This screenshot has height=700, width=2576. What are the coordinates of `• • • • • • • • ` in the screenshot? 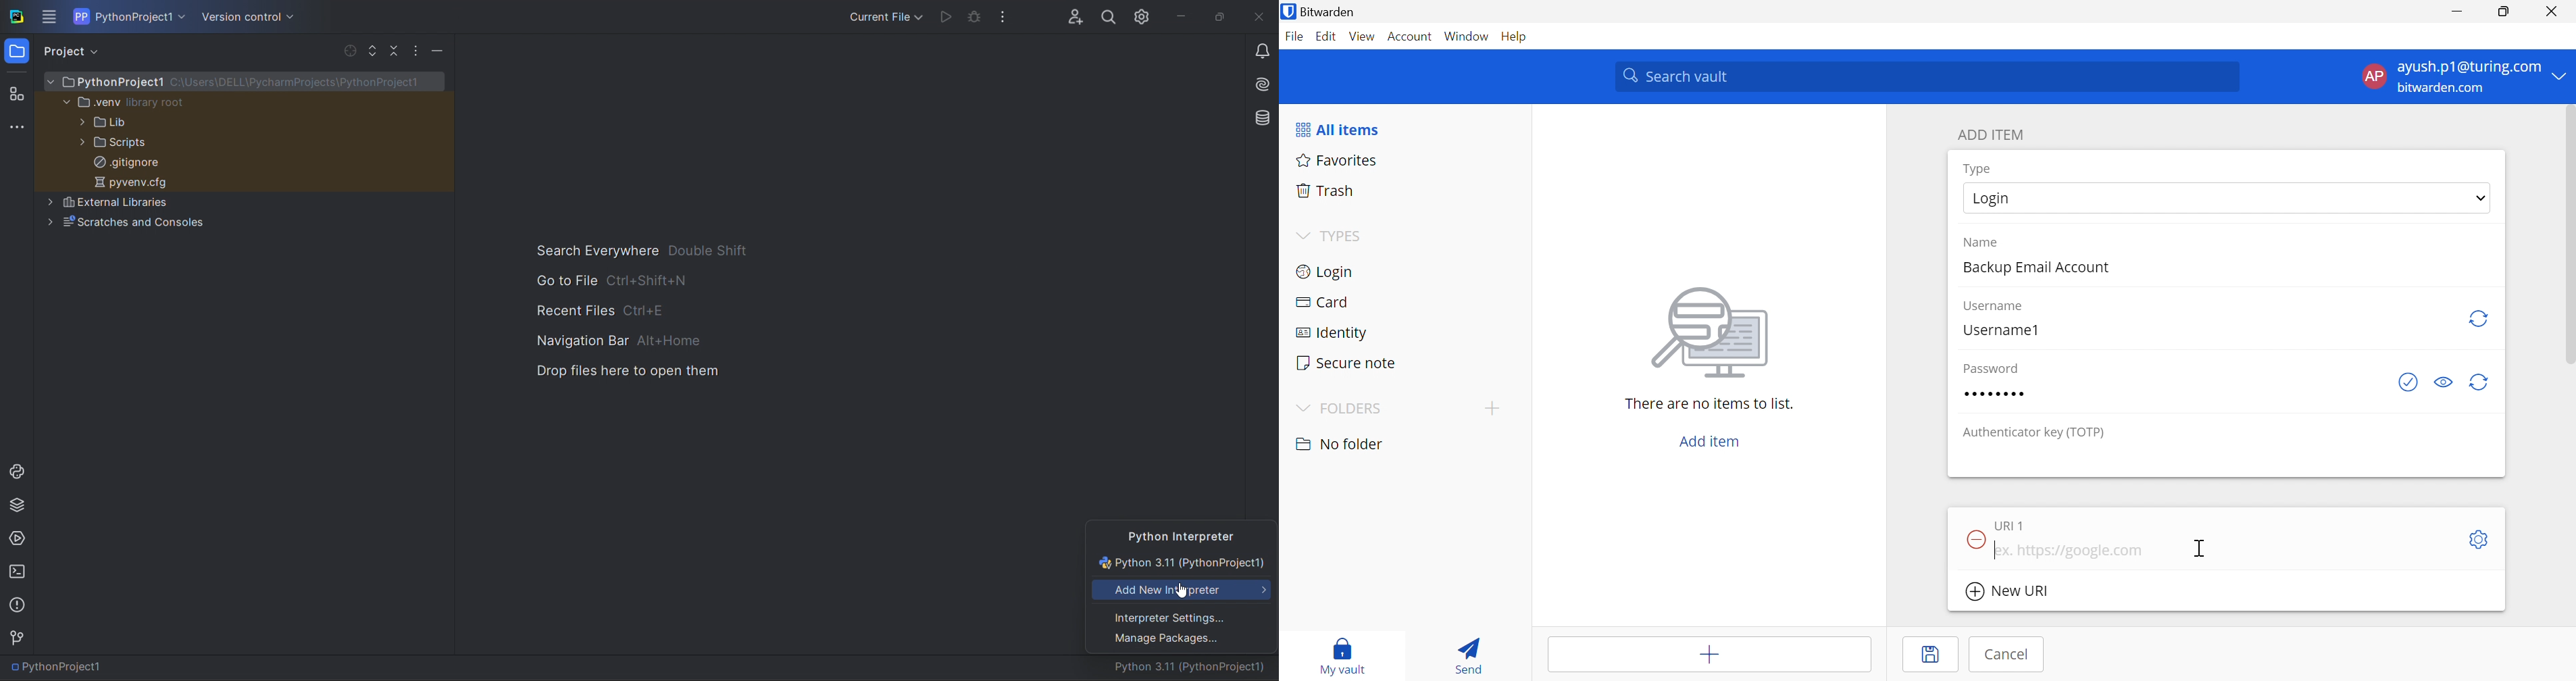 It's located at (1993, 394).